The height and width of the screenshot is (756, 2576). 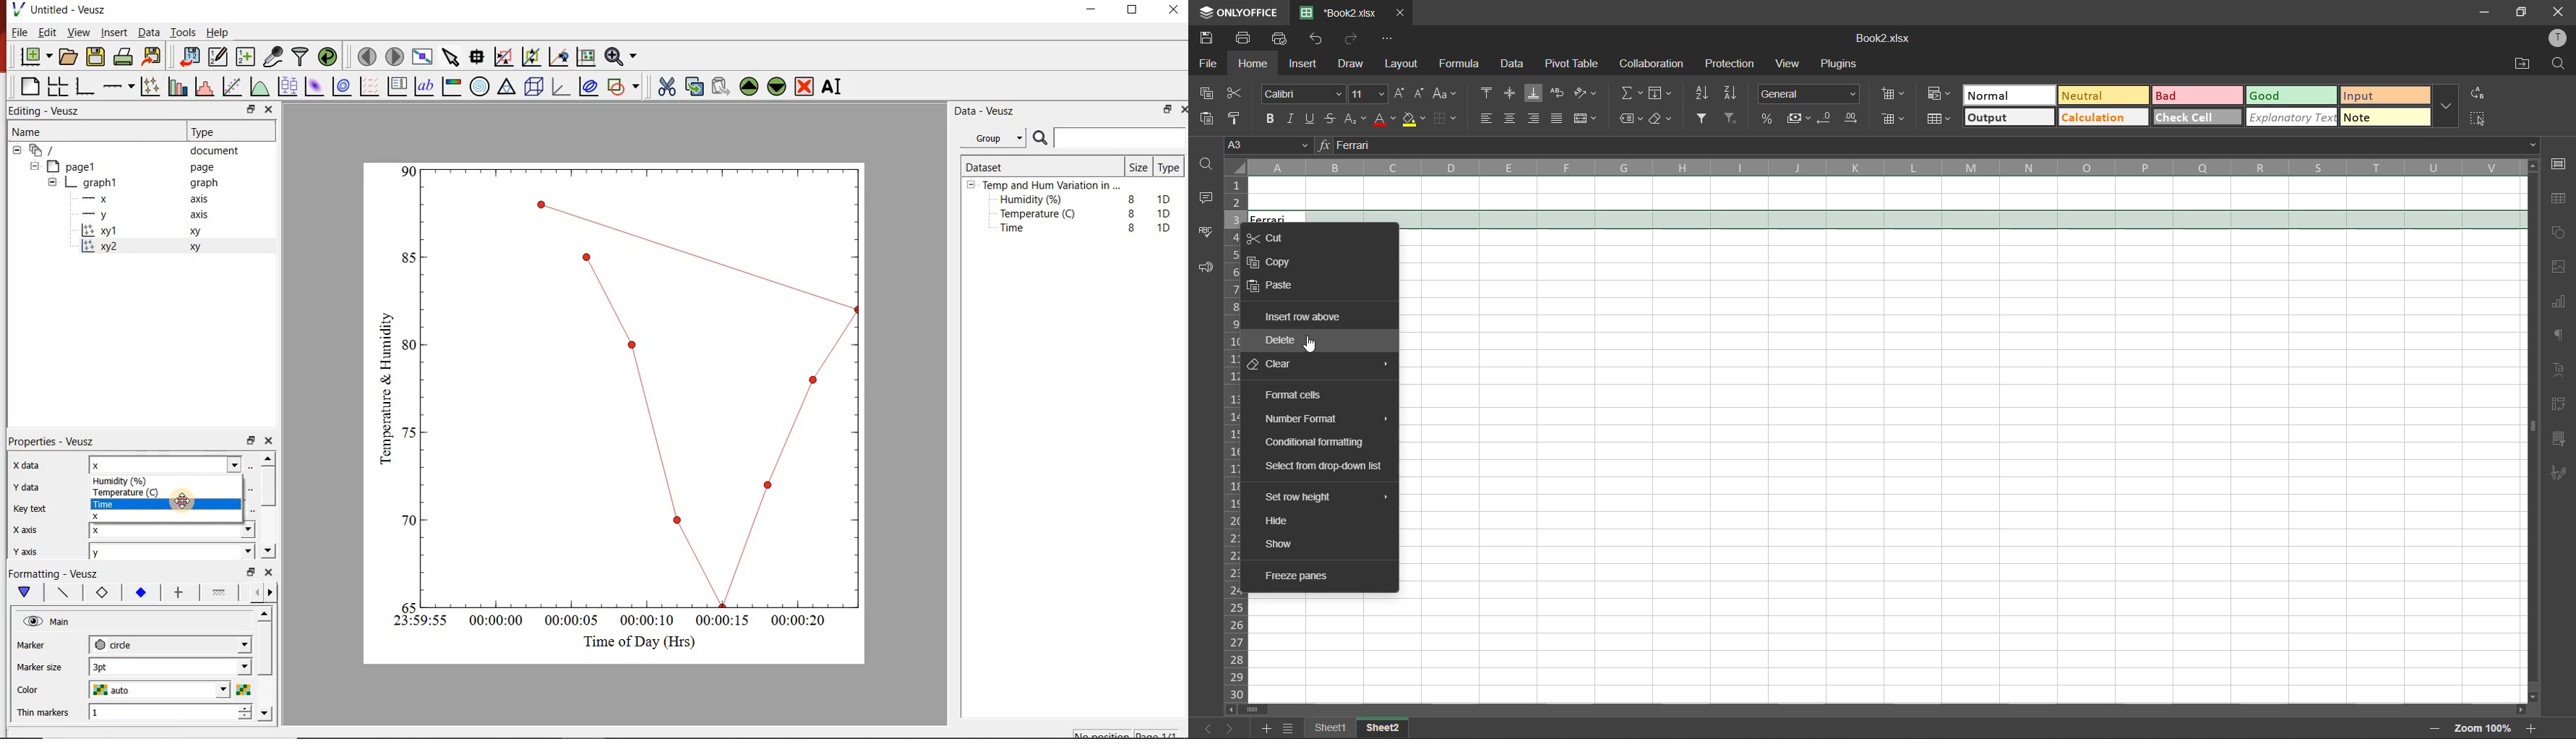 What do you see at coordinates (2562, 302) in the screenshot?
I see `charts` at bounding box center [2562, 302].